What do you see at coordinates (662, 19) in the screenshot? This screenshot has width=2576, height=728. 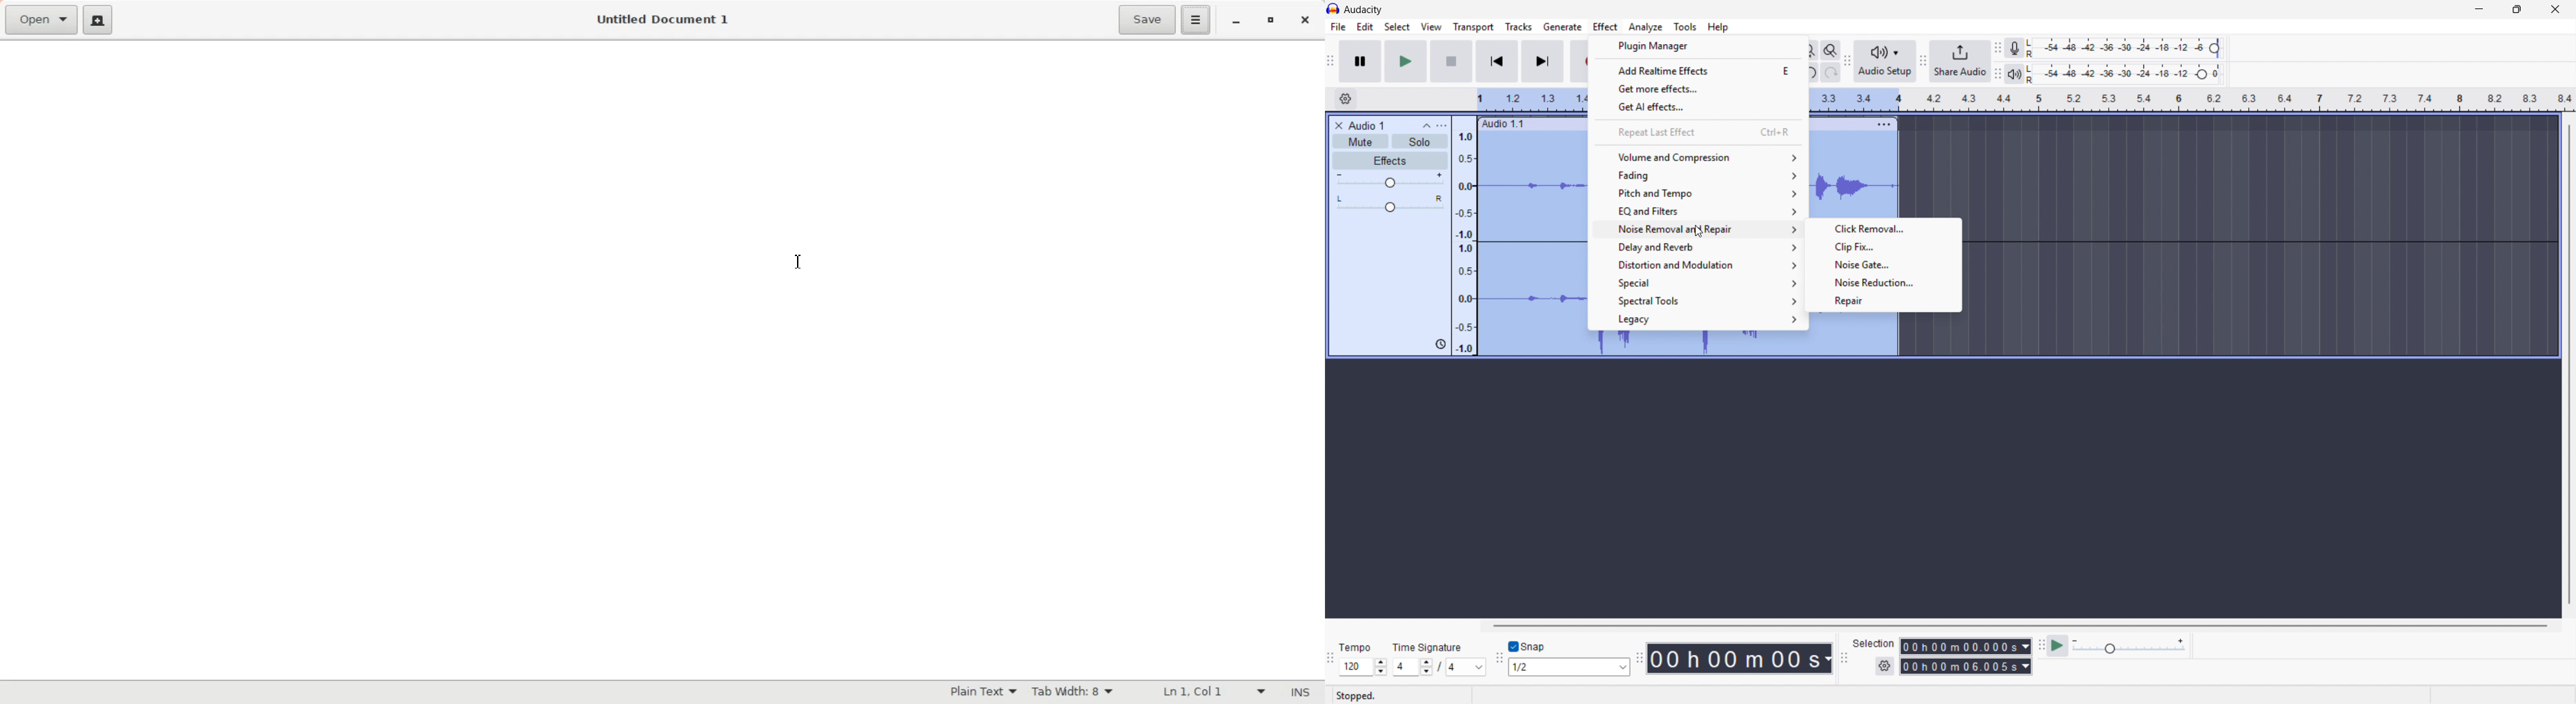 I see `Untitled Document 1` at bounding box center [662, 19].